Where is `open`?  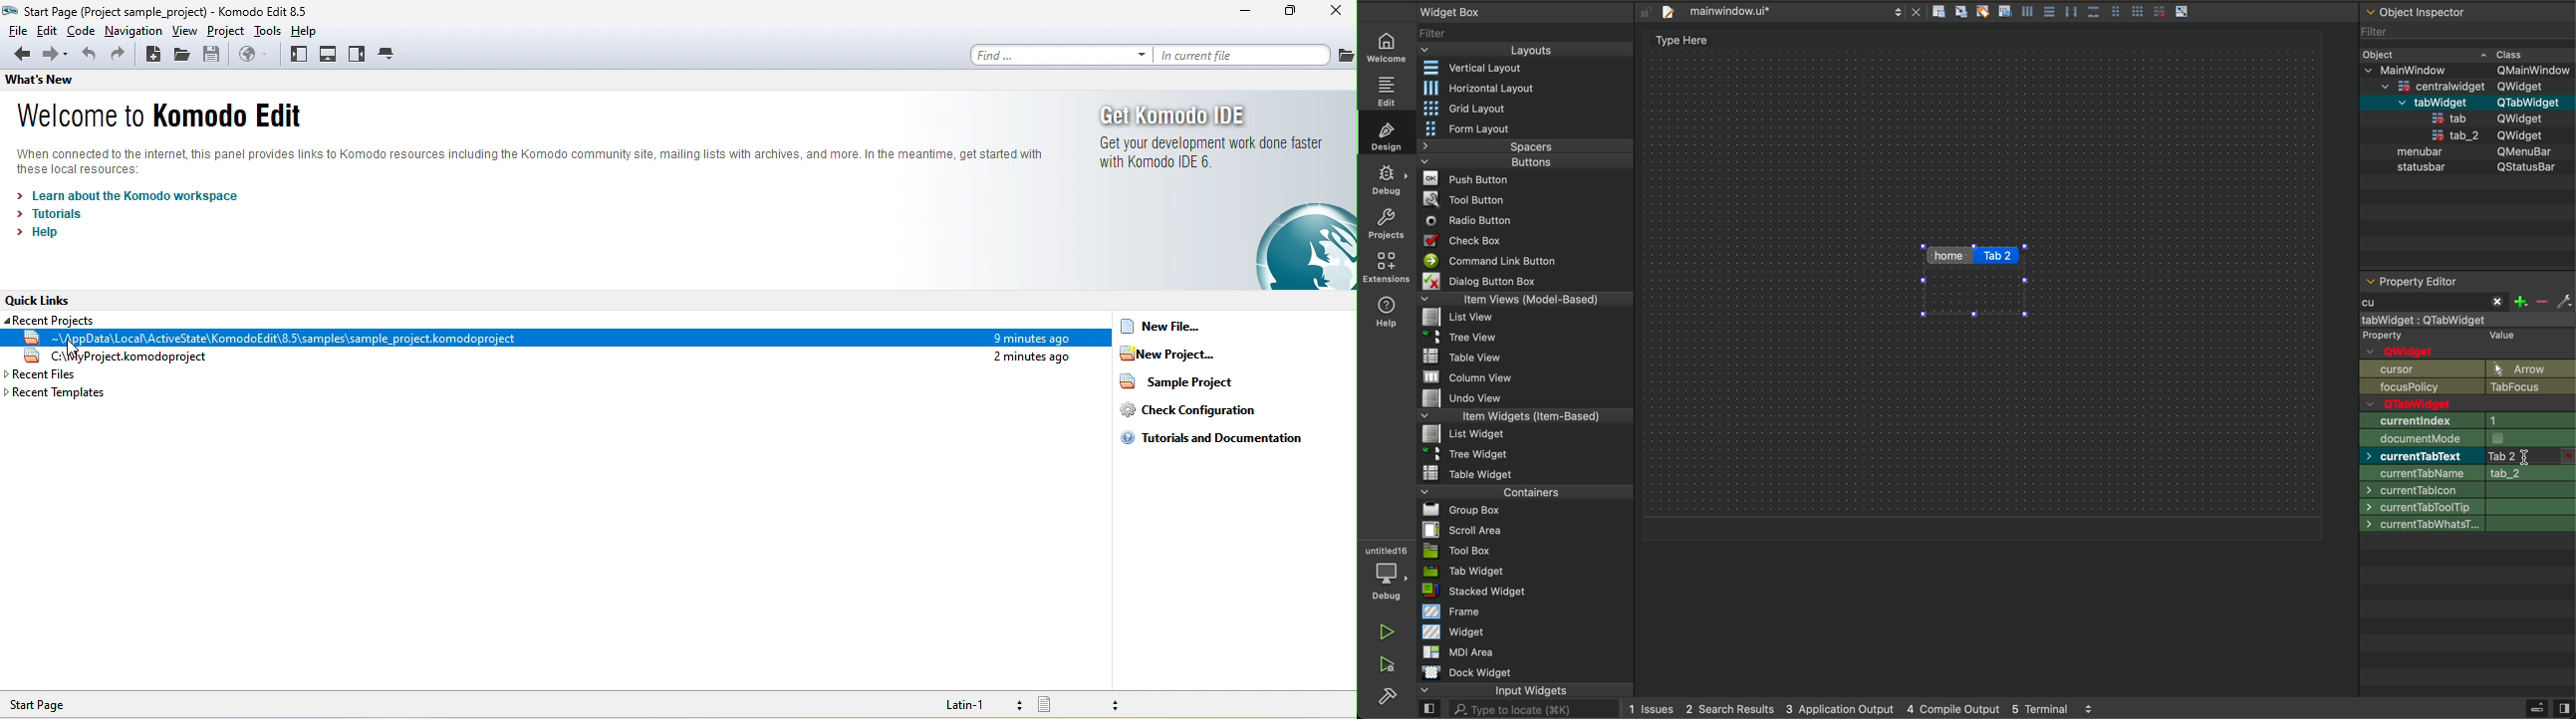 open is located at coordinates (182, 56).